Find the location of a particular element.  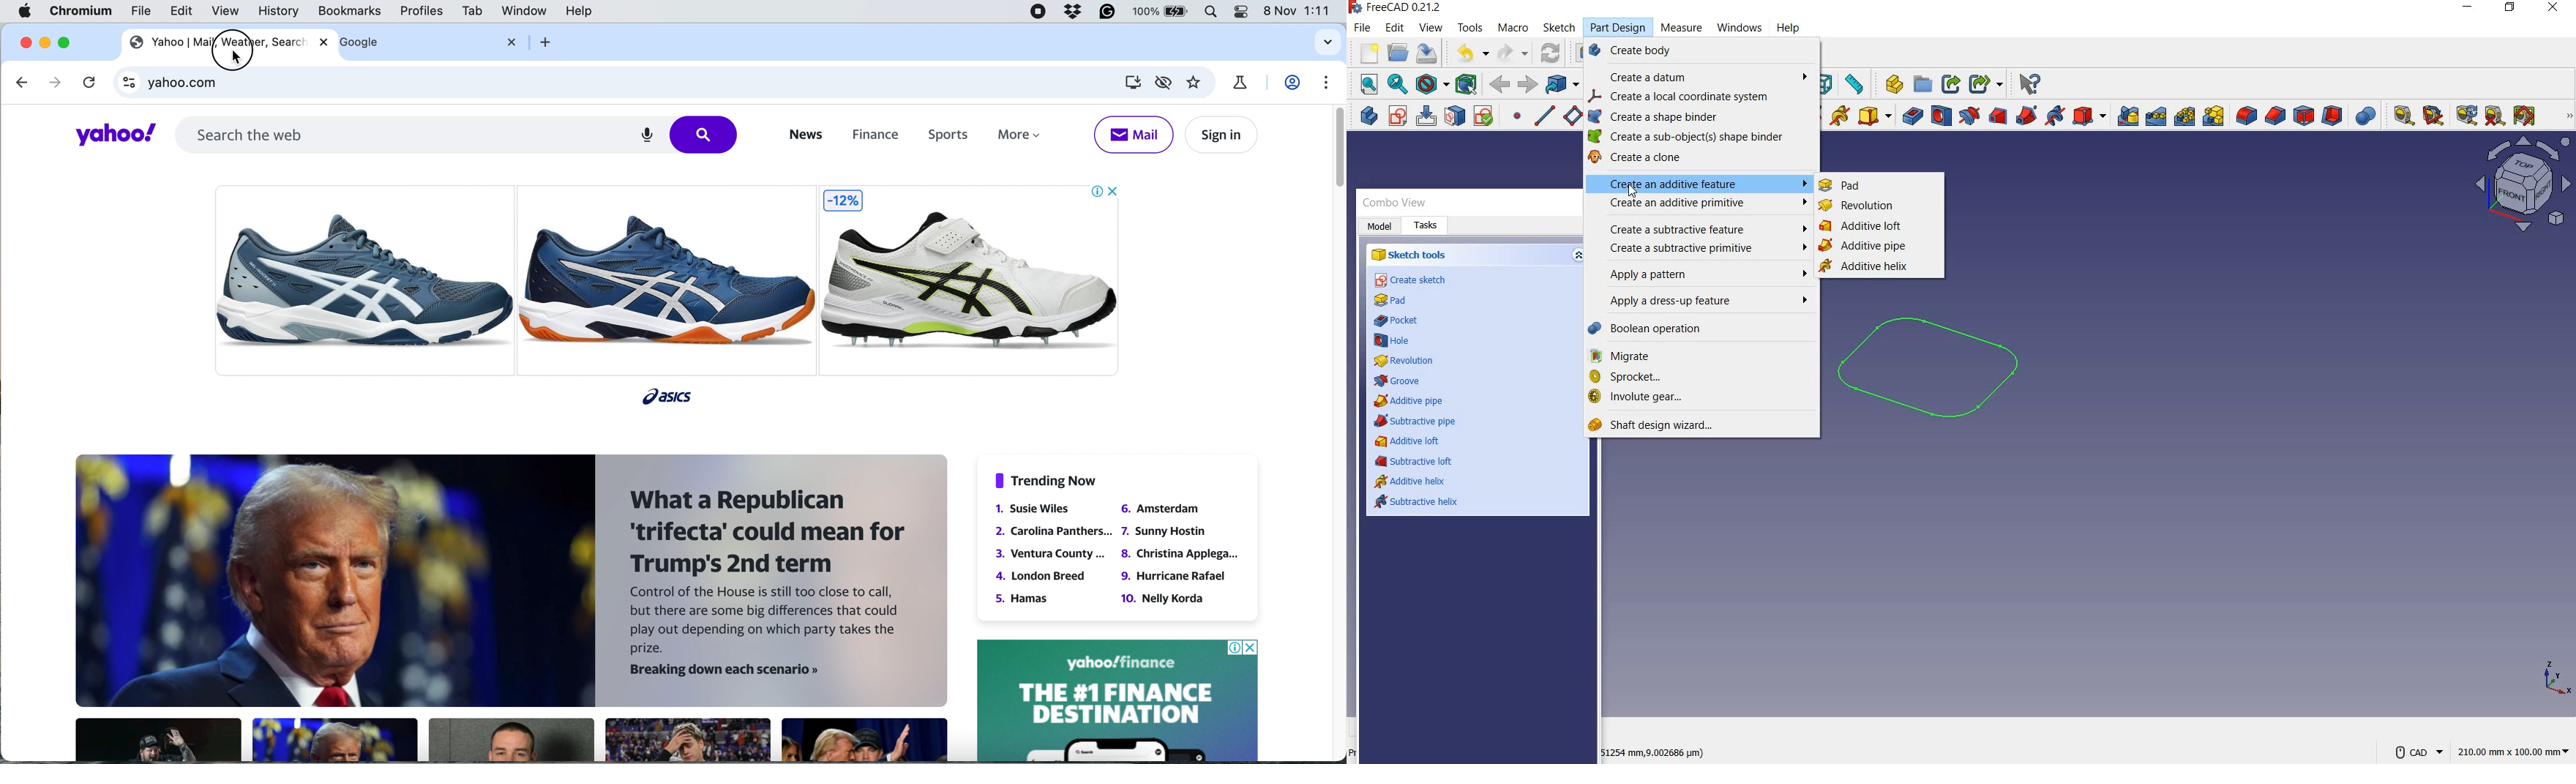

create a subtractive primitive is located at coordinates (1704, 247).